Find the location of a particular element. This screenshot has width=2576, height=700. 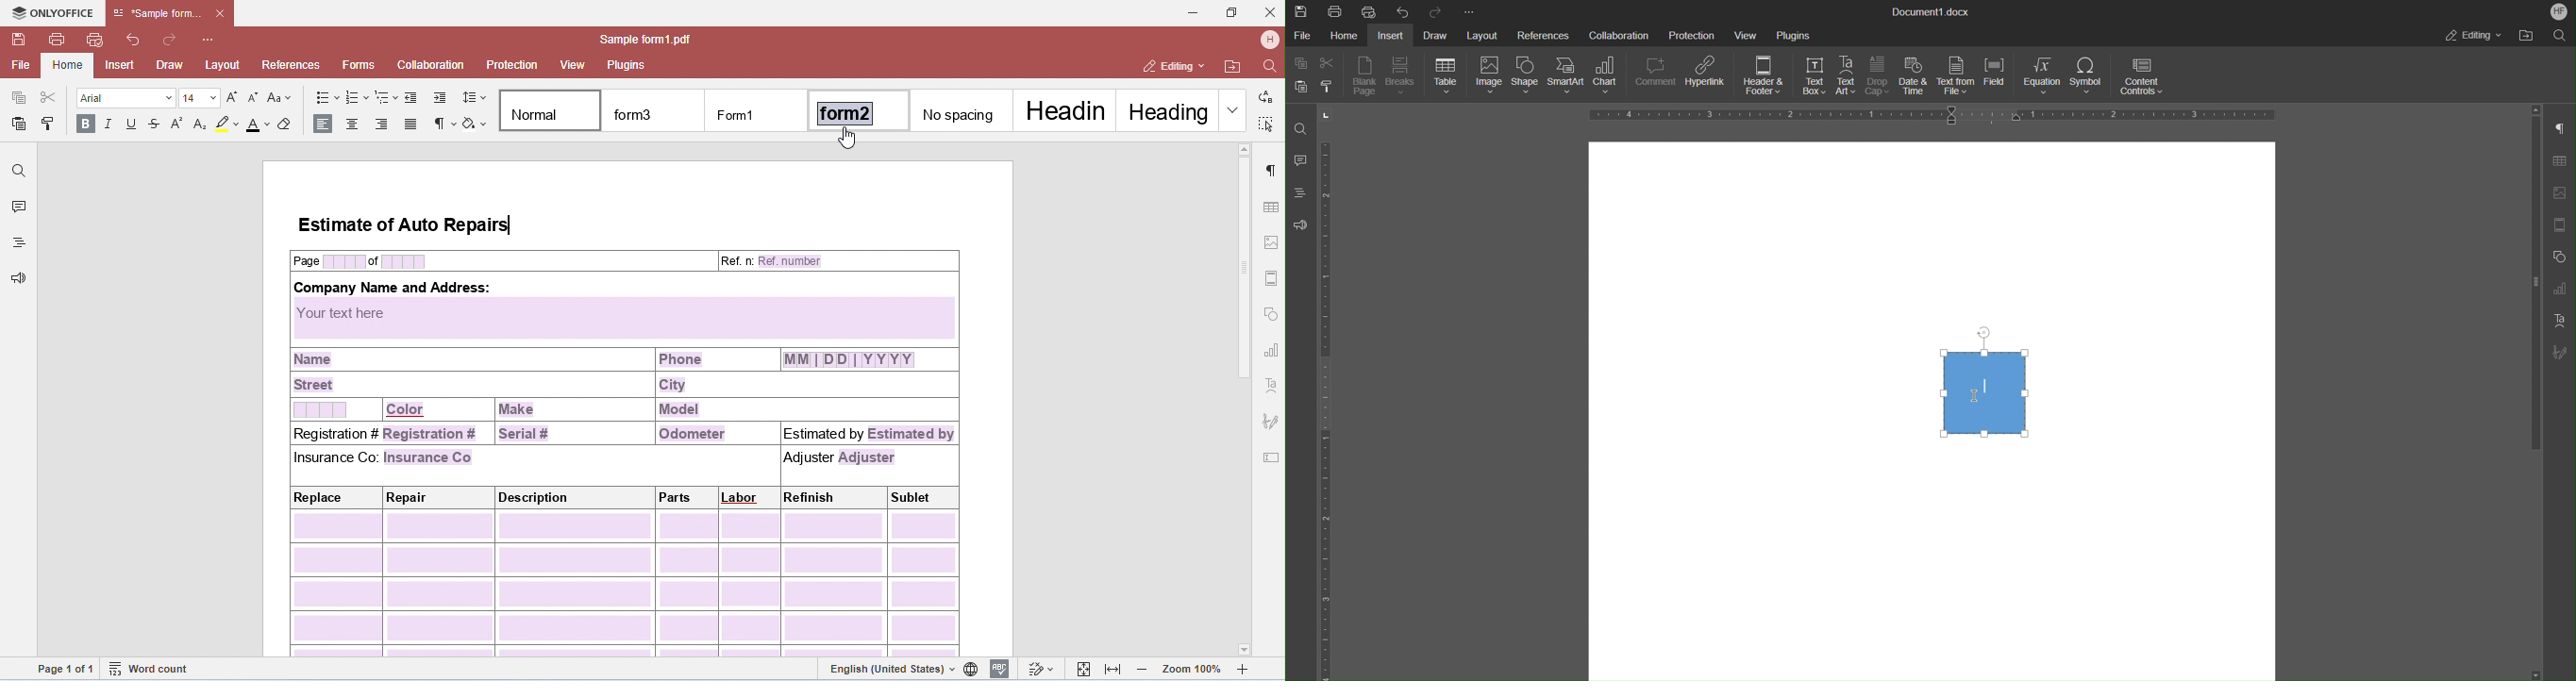

Copy Style is located at coordinates (1330, 86).